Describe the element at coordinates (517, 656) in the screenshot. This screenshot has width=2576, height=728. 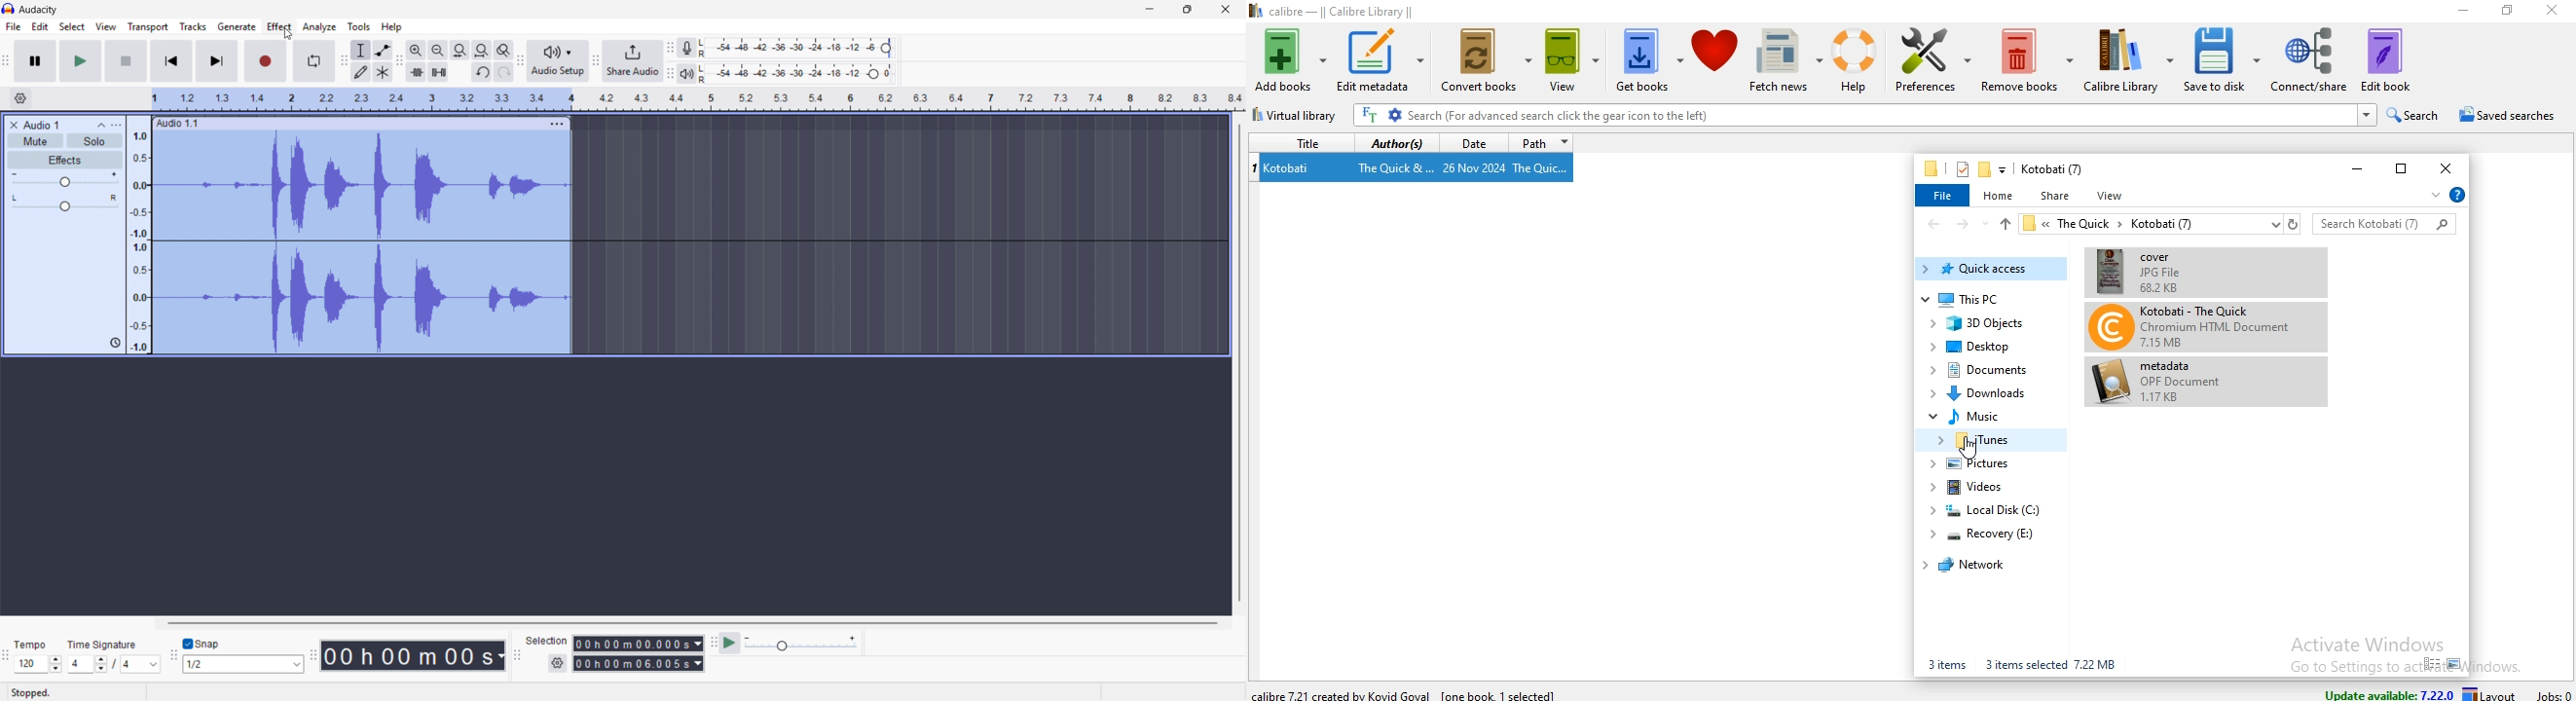
I see `selection toolbar` at that location.